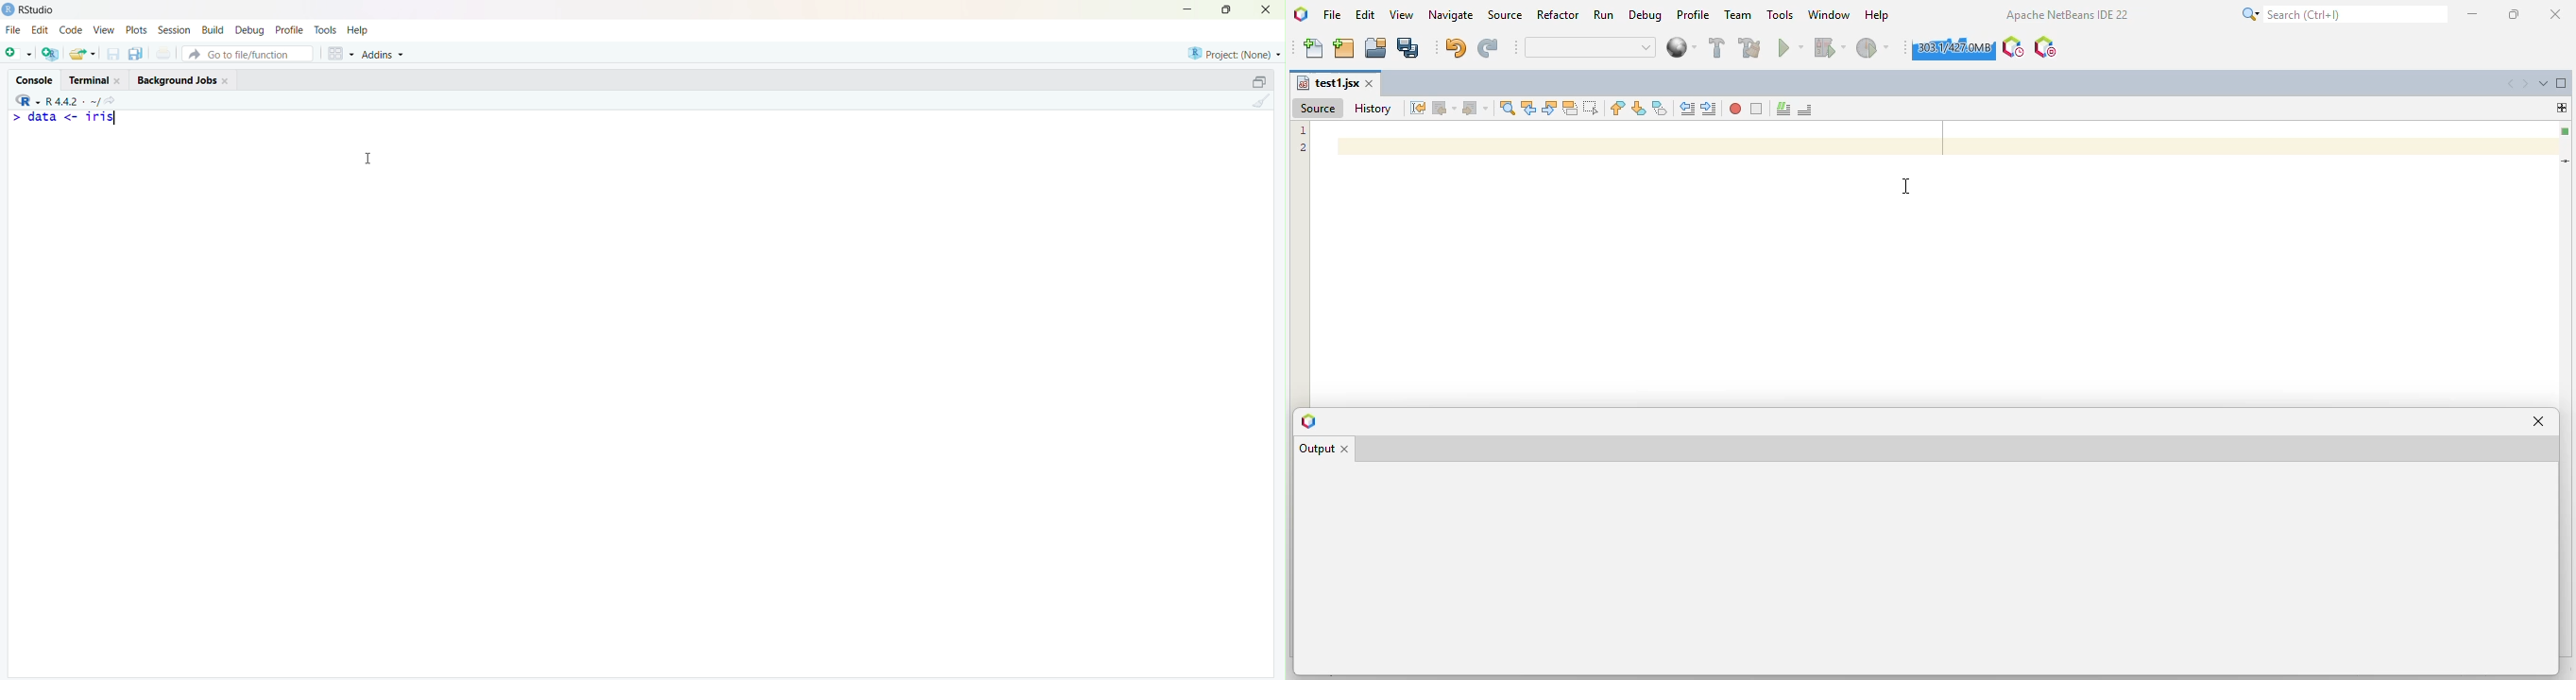 Image resolution: width=2576 pixels, height=700 pixels. What do you see at coordinates (164, 54) in the screenshot?
I see `Print the current file` at bounding box center [164, 54].